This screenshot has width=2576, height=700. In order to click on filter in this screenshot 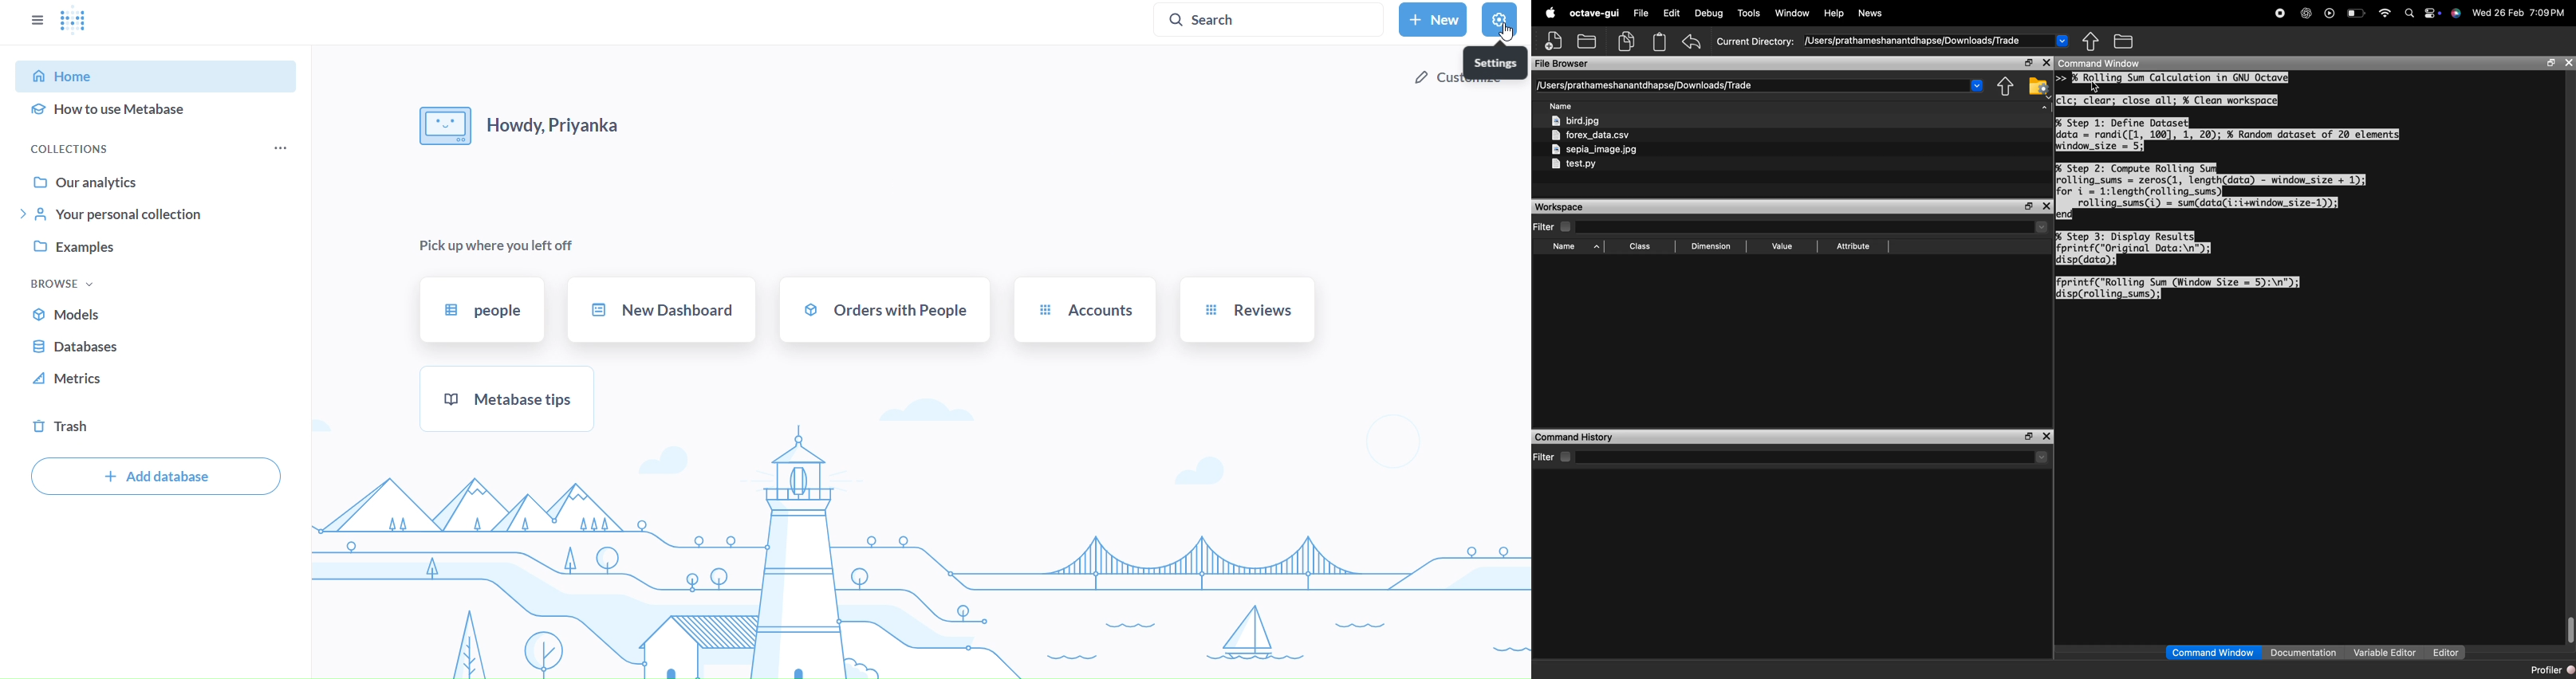, I will do `click(1553, 227)`.